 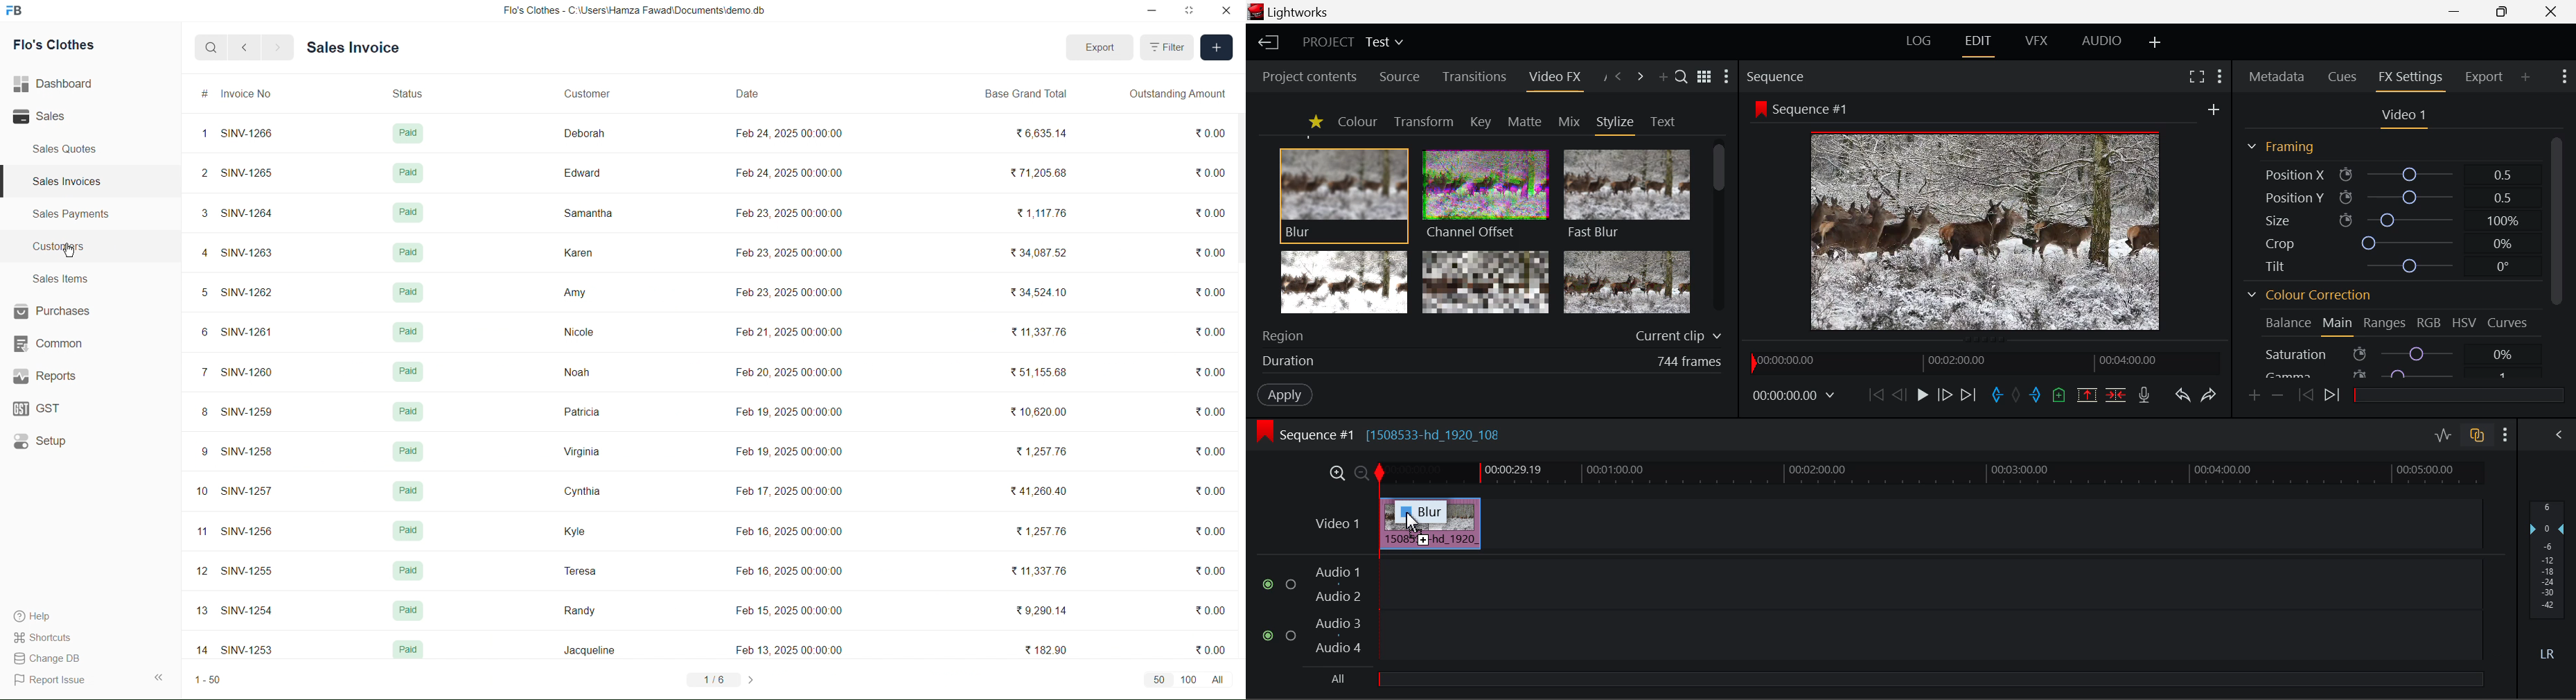 I want to click on Amy, so click(x=574, y=292).